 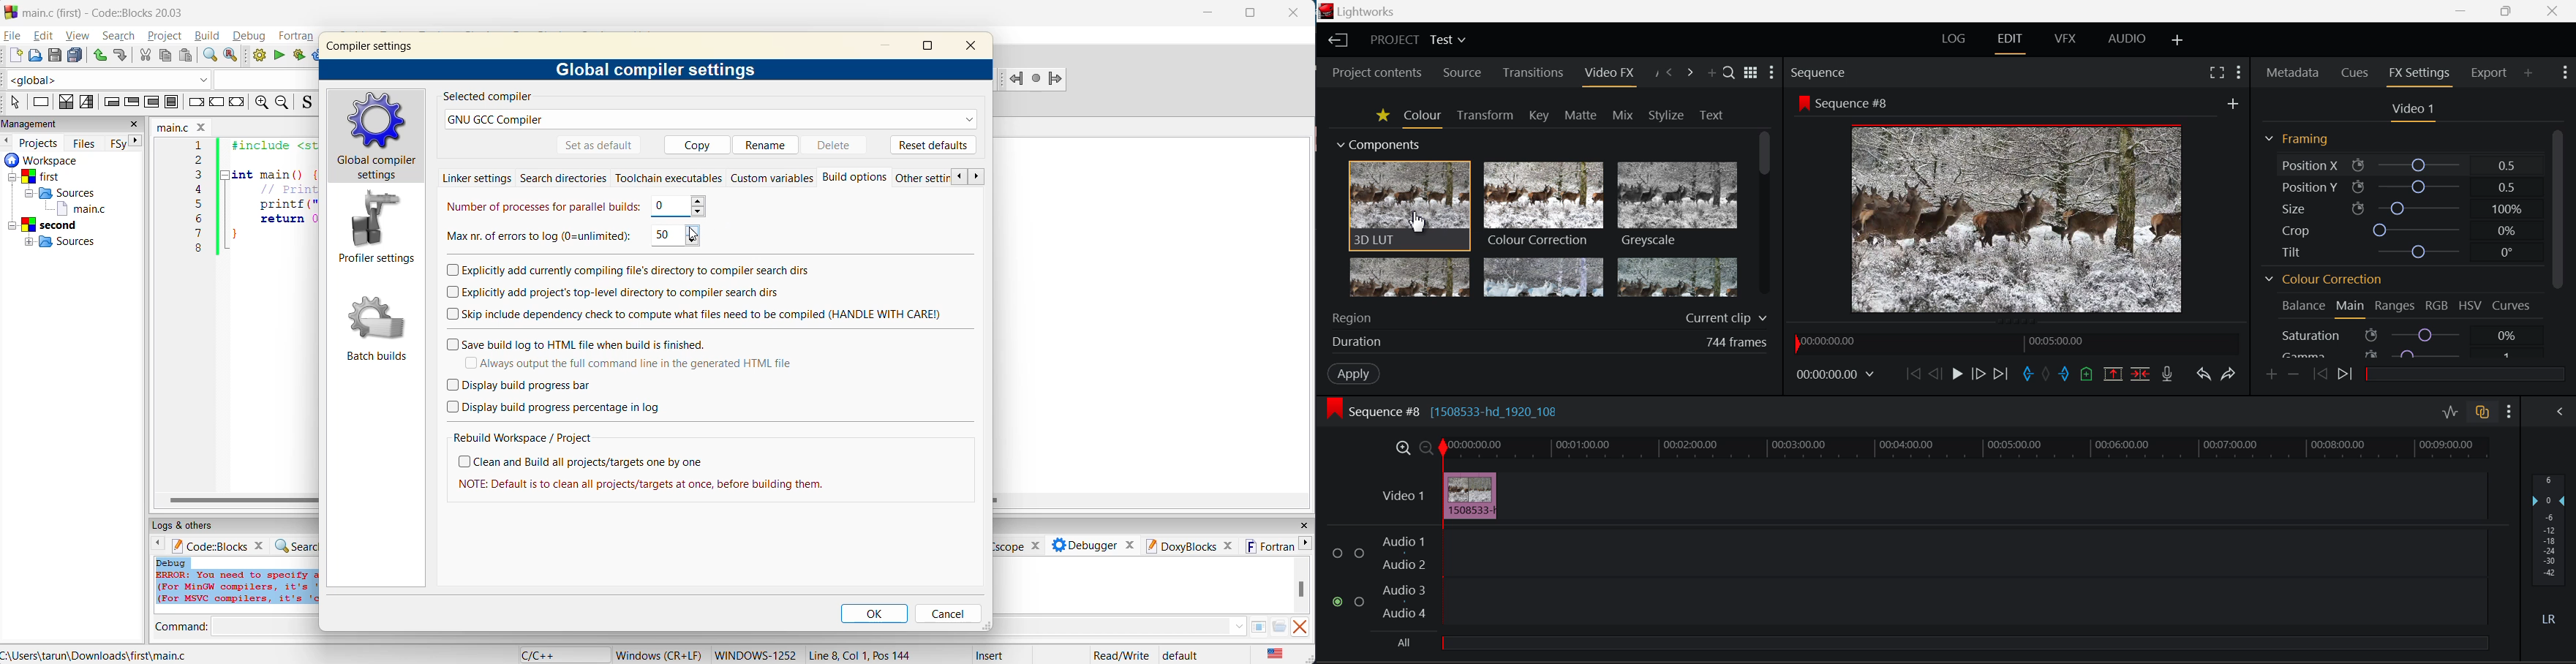 I want to click on Previous keyframe, so click(x=2321, y=375).